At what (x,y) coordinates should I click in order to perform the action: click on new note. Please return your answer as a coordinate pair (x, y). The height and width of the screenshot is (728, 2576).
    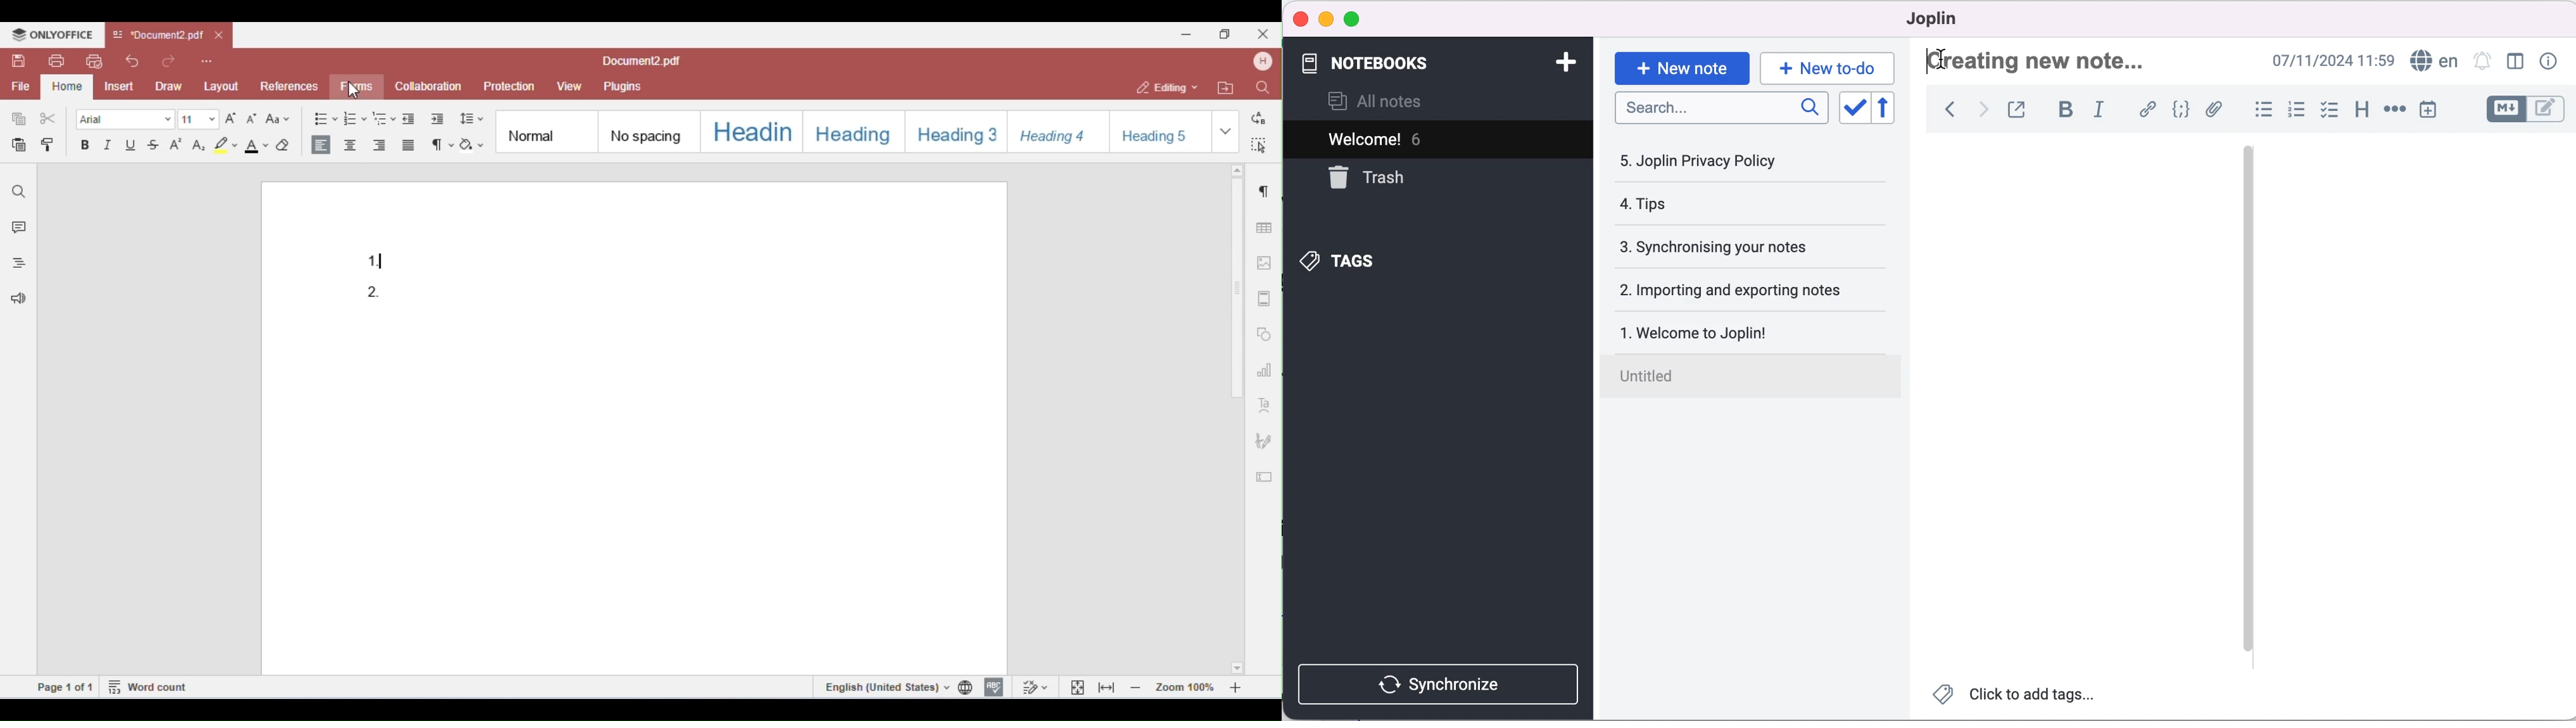
    Looking at the image, I should click on (1681, 65).